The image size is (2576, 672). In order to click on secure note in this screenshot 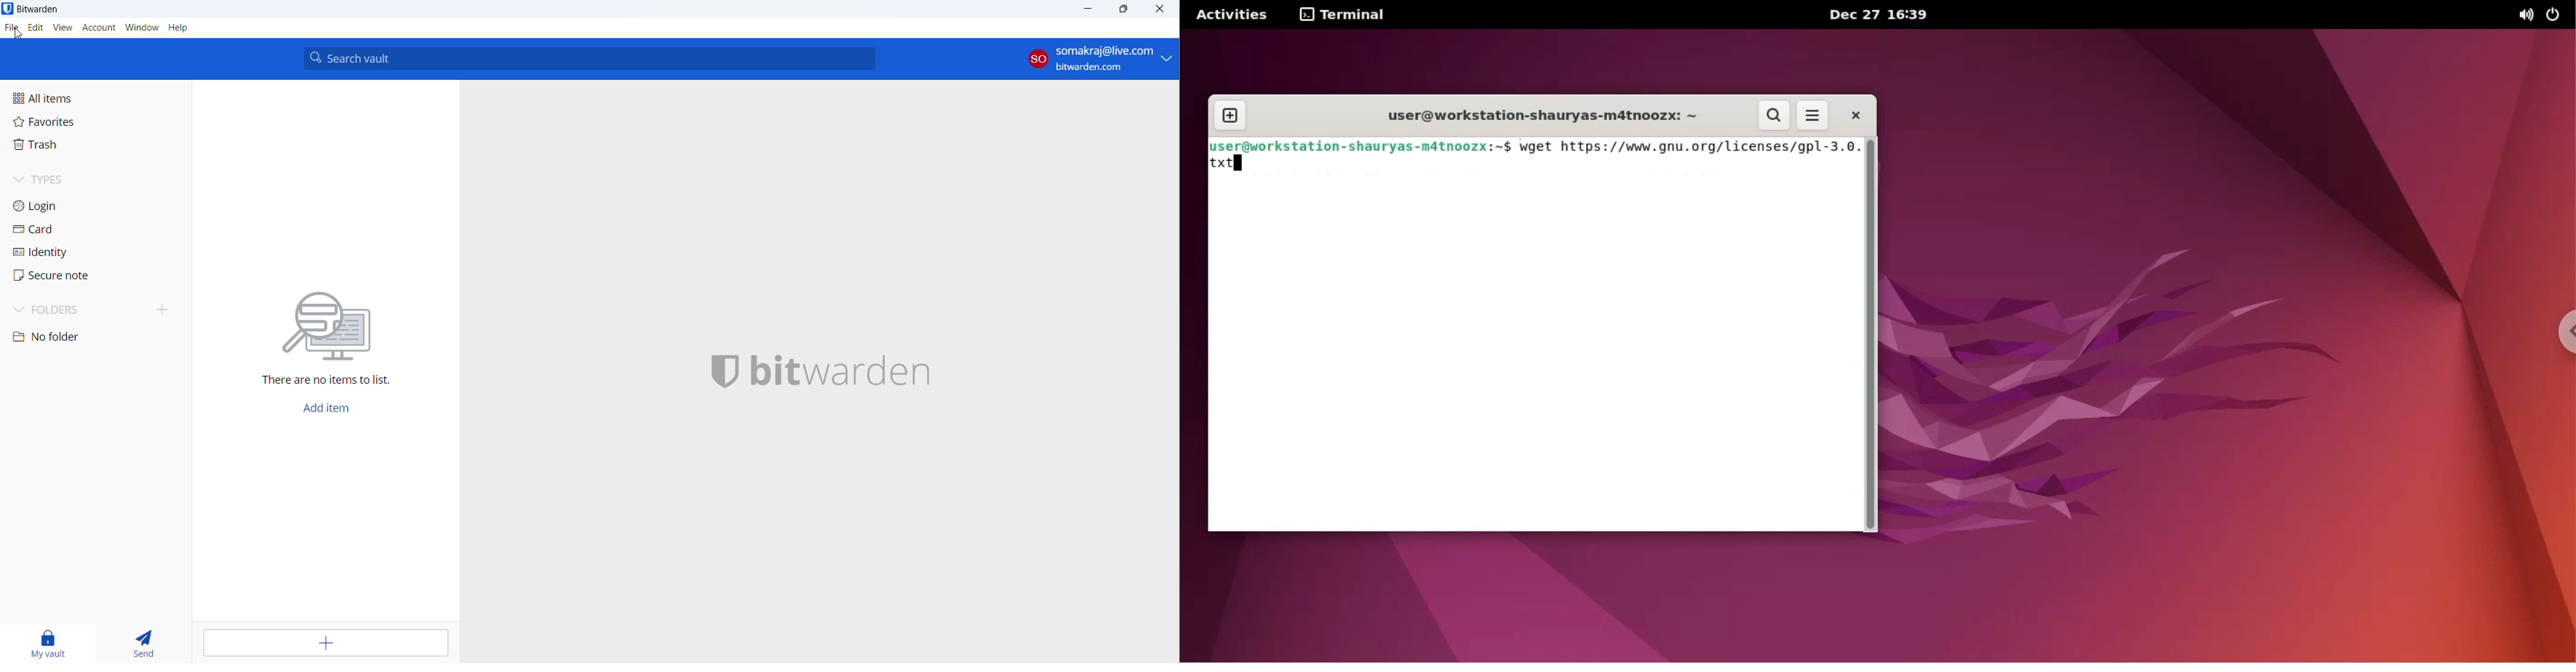, I will do `click(92, 275)`.